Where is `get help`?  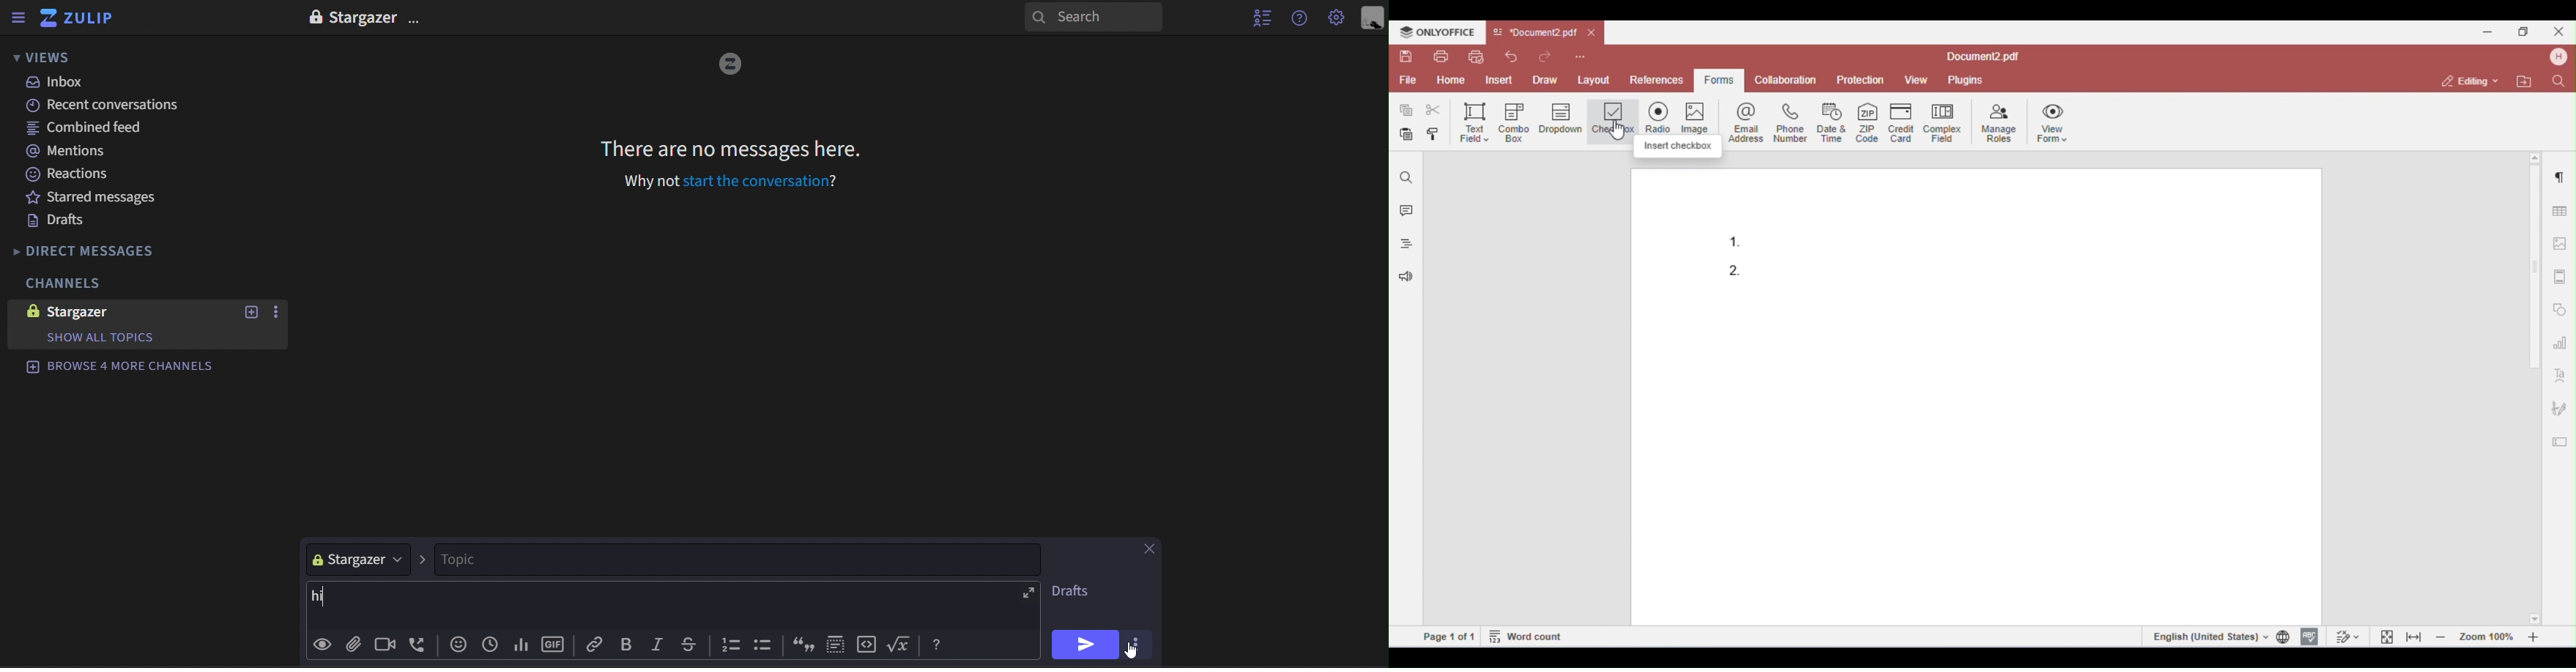 get help is located at coordinates (1301, 18).